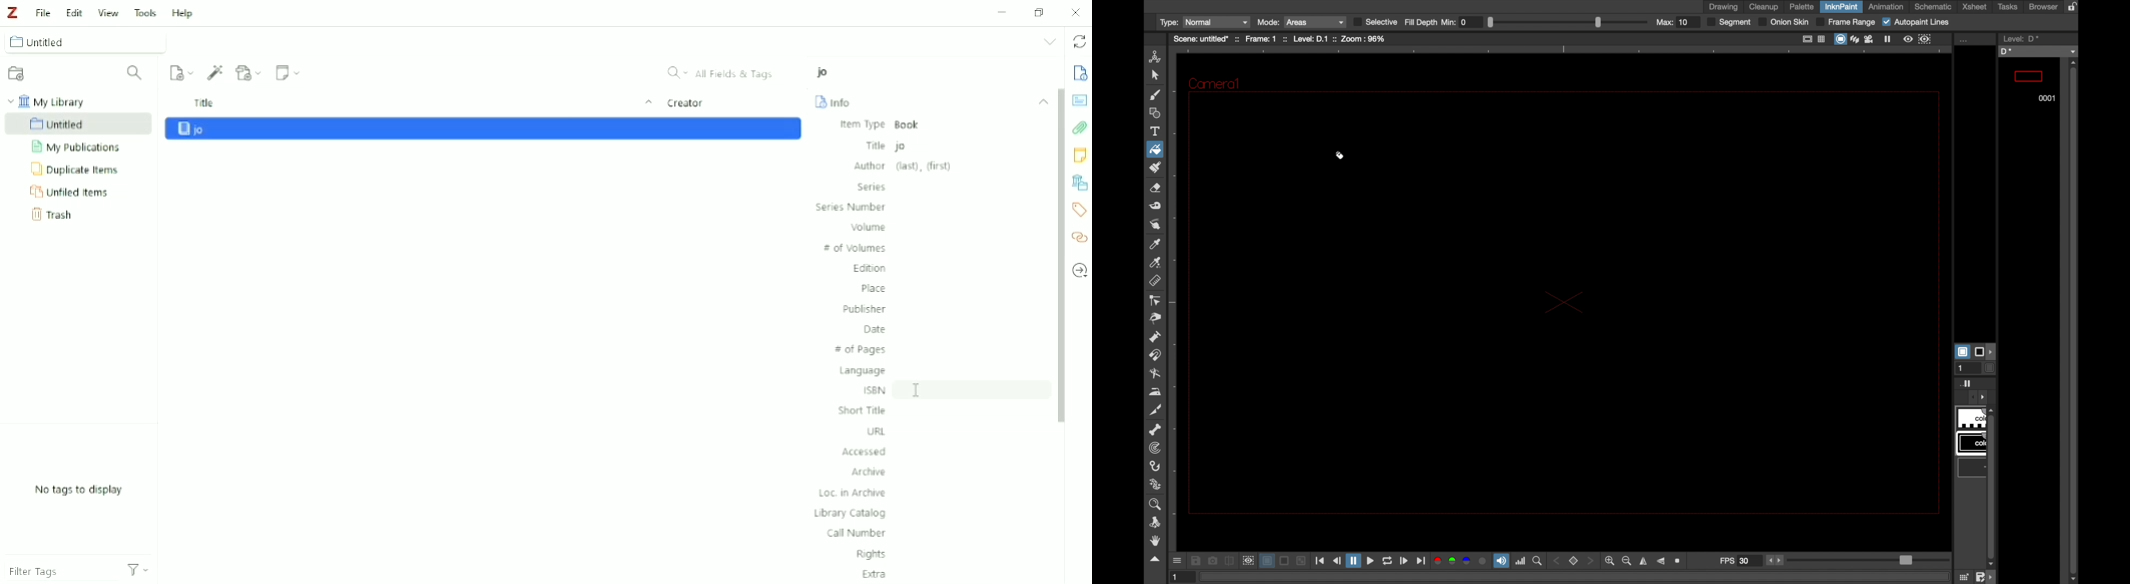 The width and height of the screenshot is (2156, 588). I want to click on Close, so click(1074, 12).